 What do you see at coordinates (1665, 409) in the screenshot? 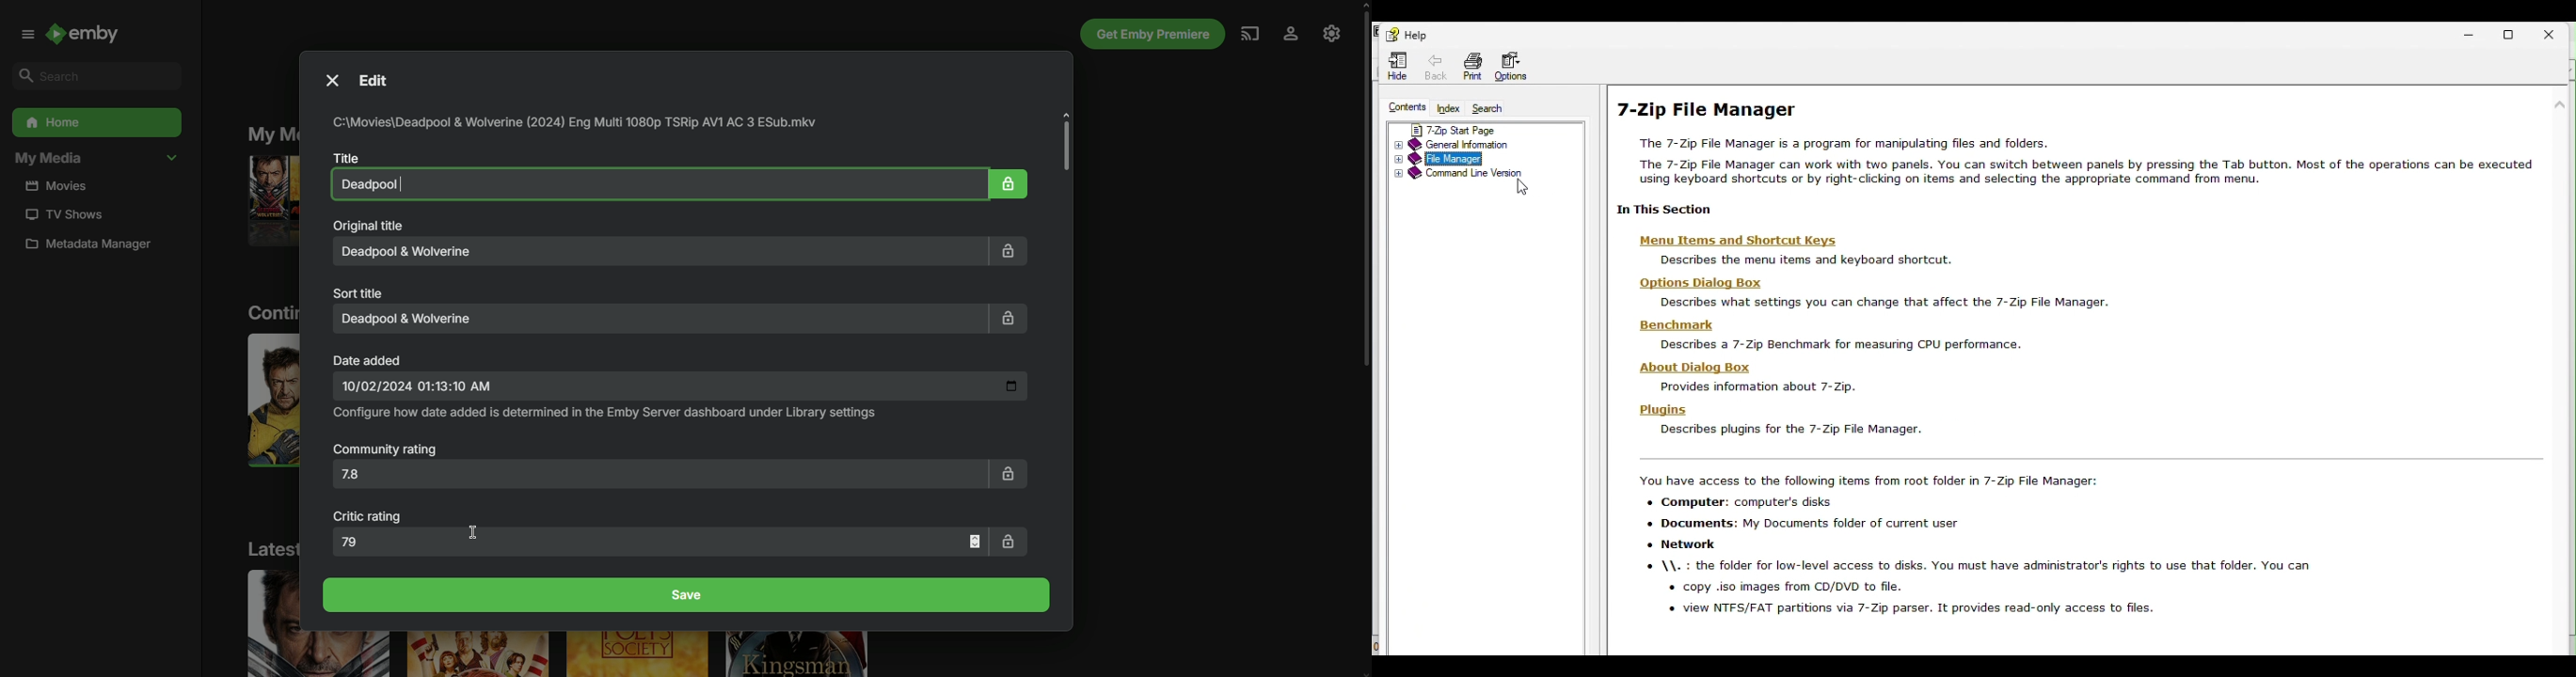
I see `Plugins` at bounding box center [1665, 409].